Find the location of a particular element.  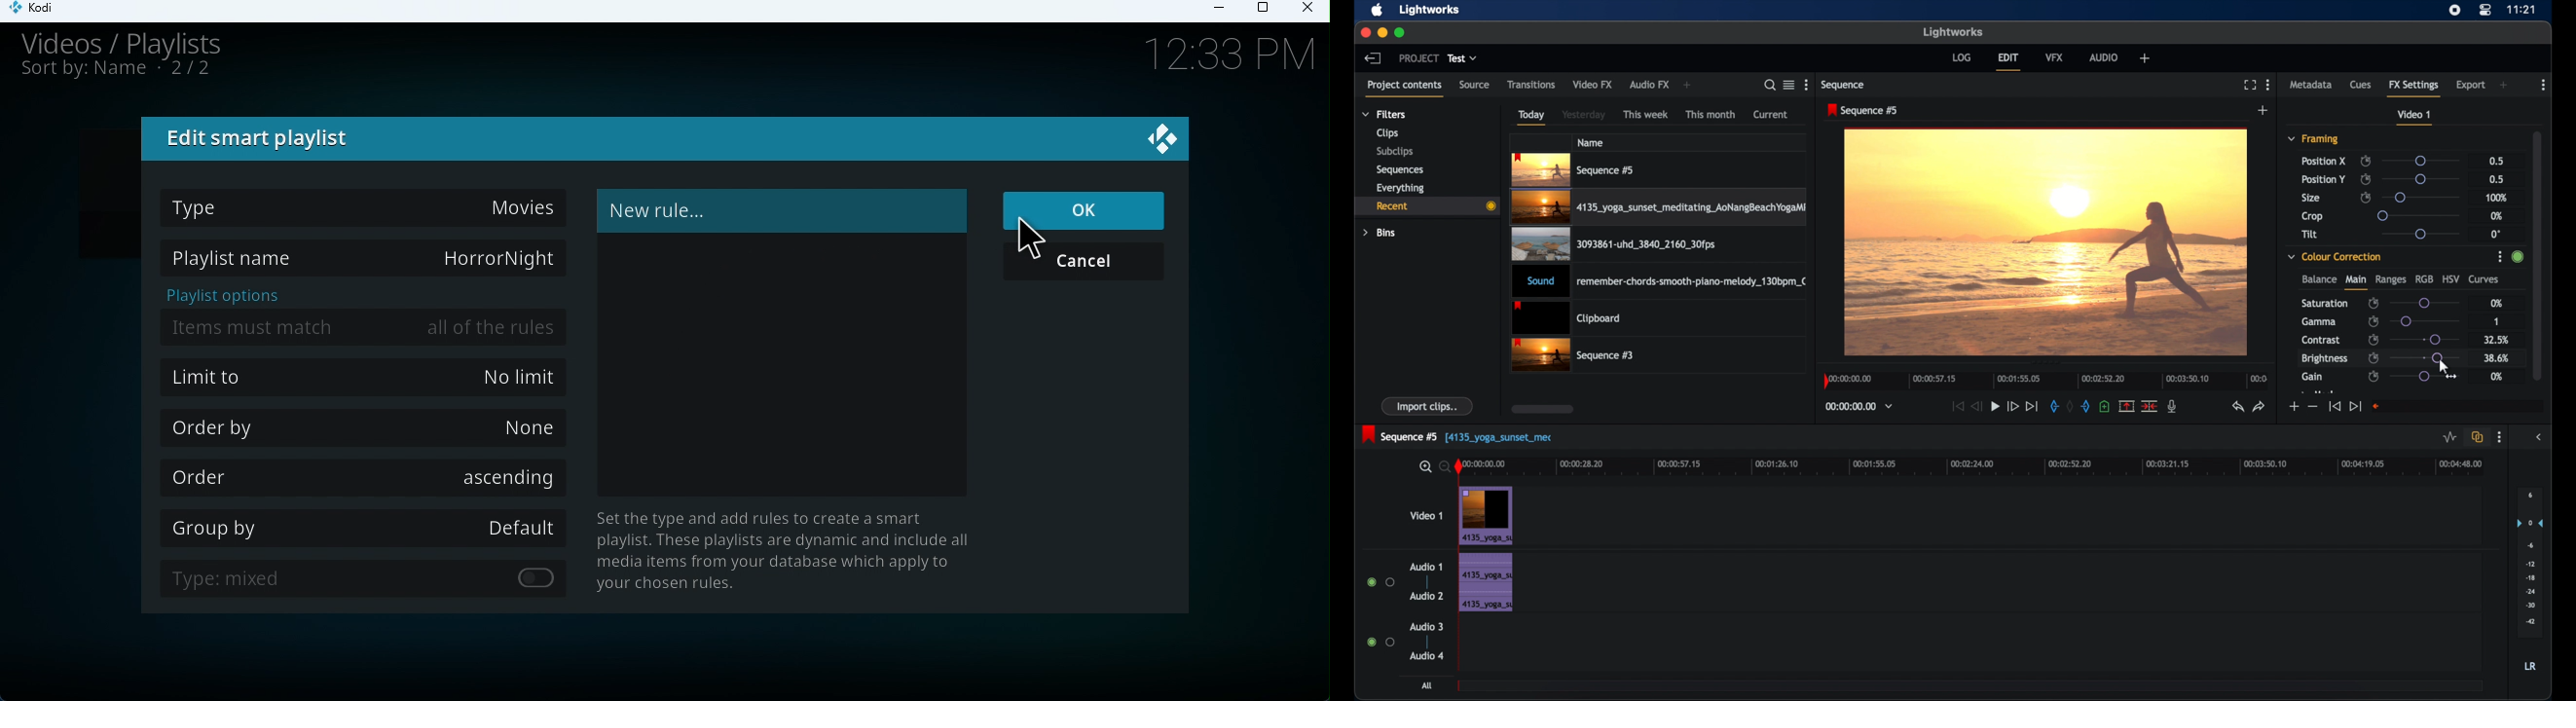

minimize is located at coordinates (1384, 32).